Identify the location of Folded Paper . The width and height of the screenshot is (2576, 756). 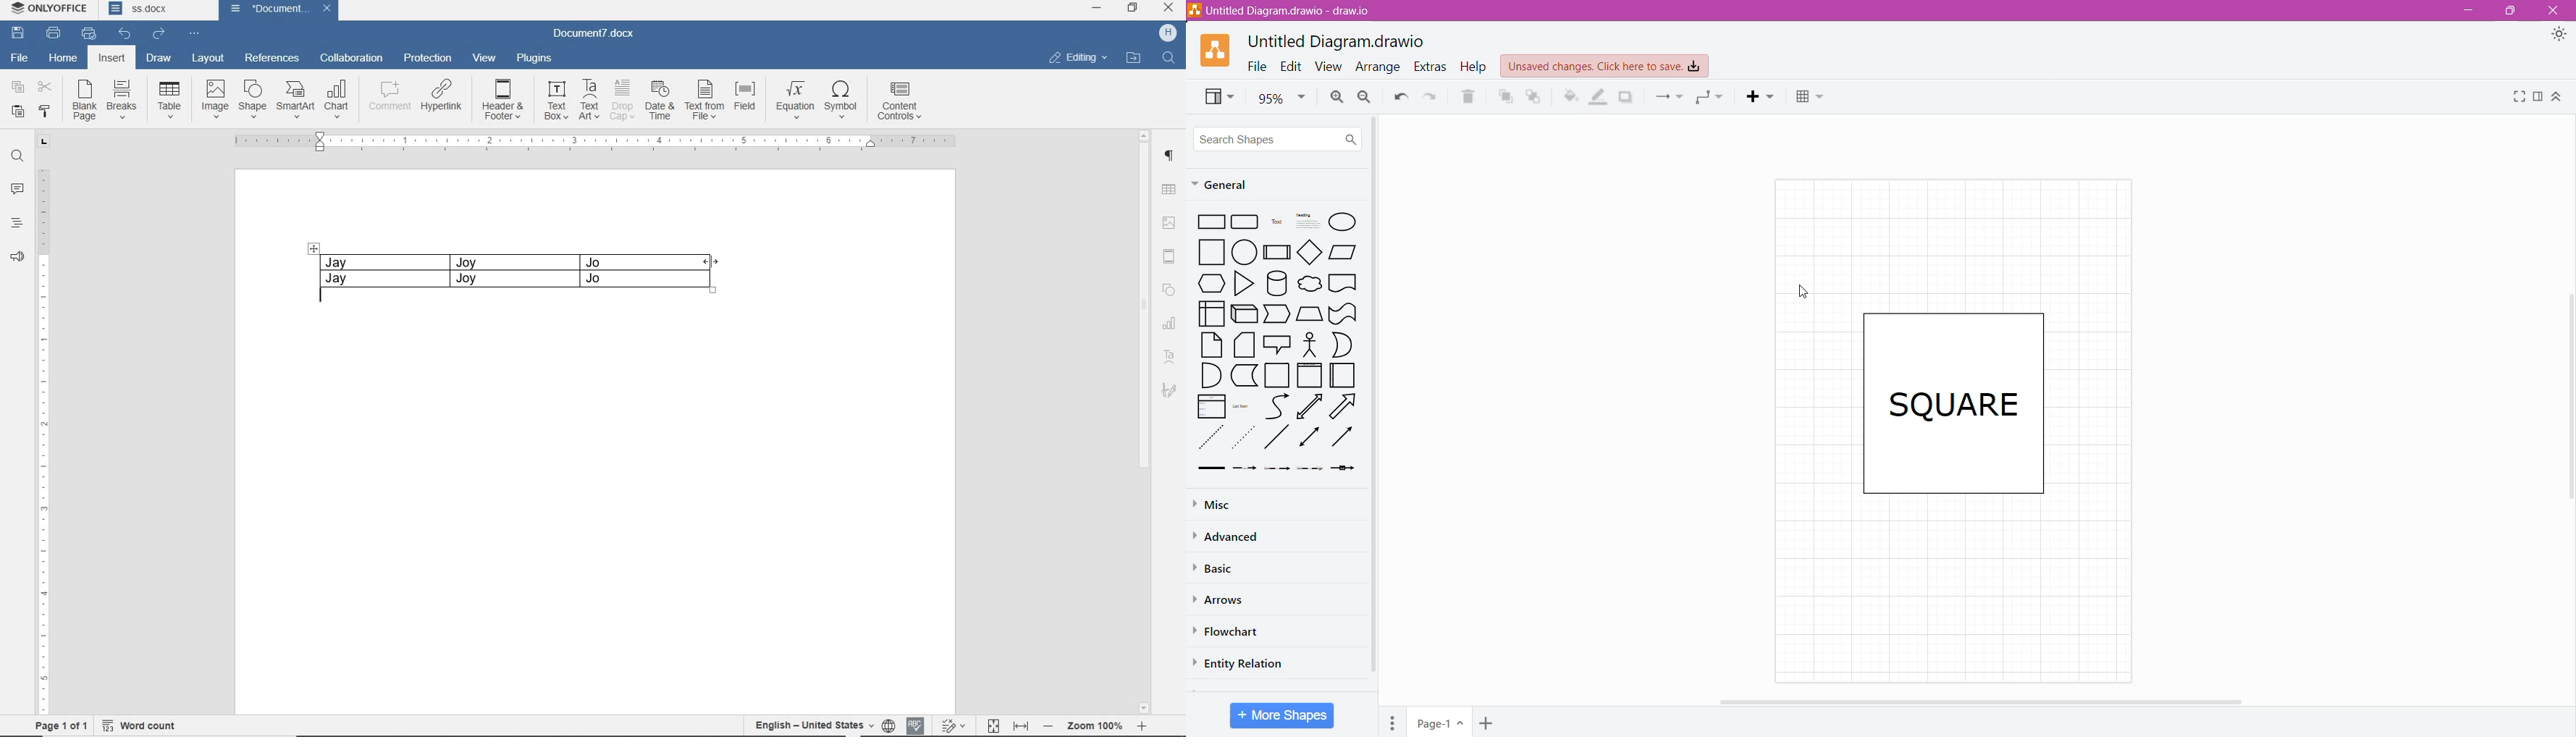
(1342, 376).